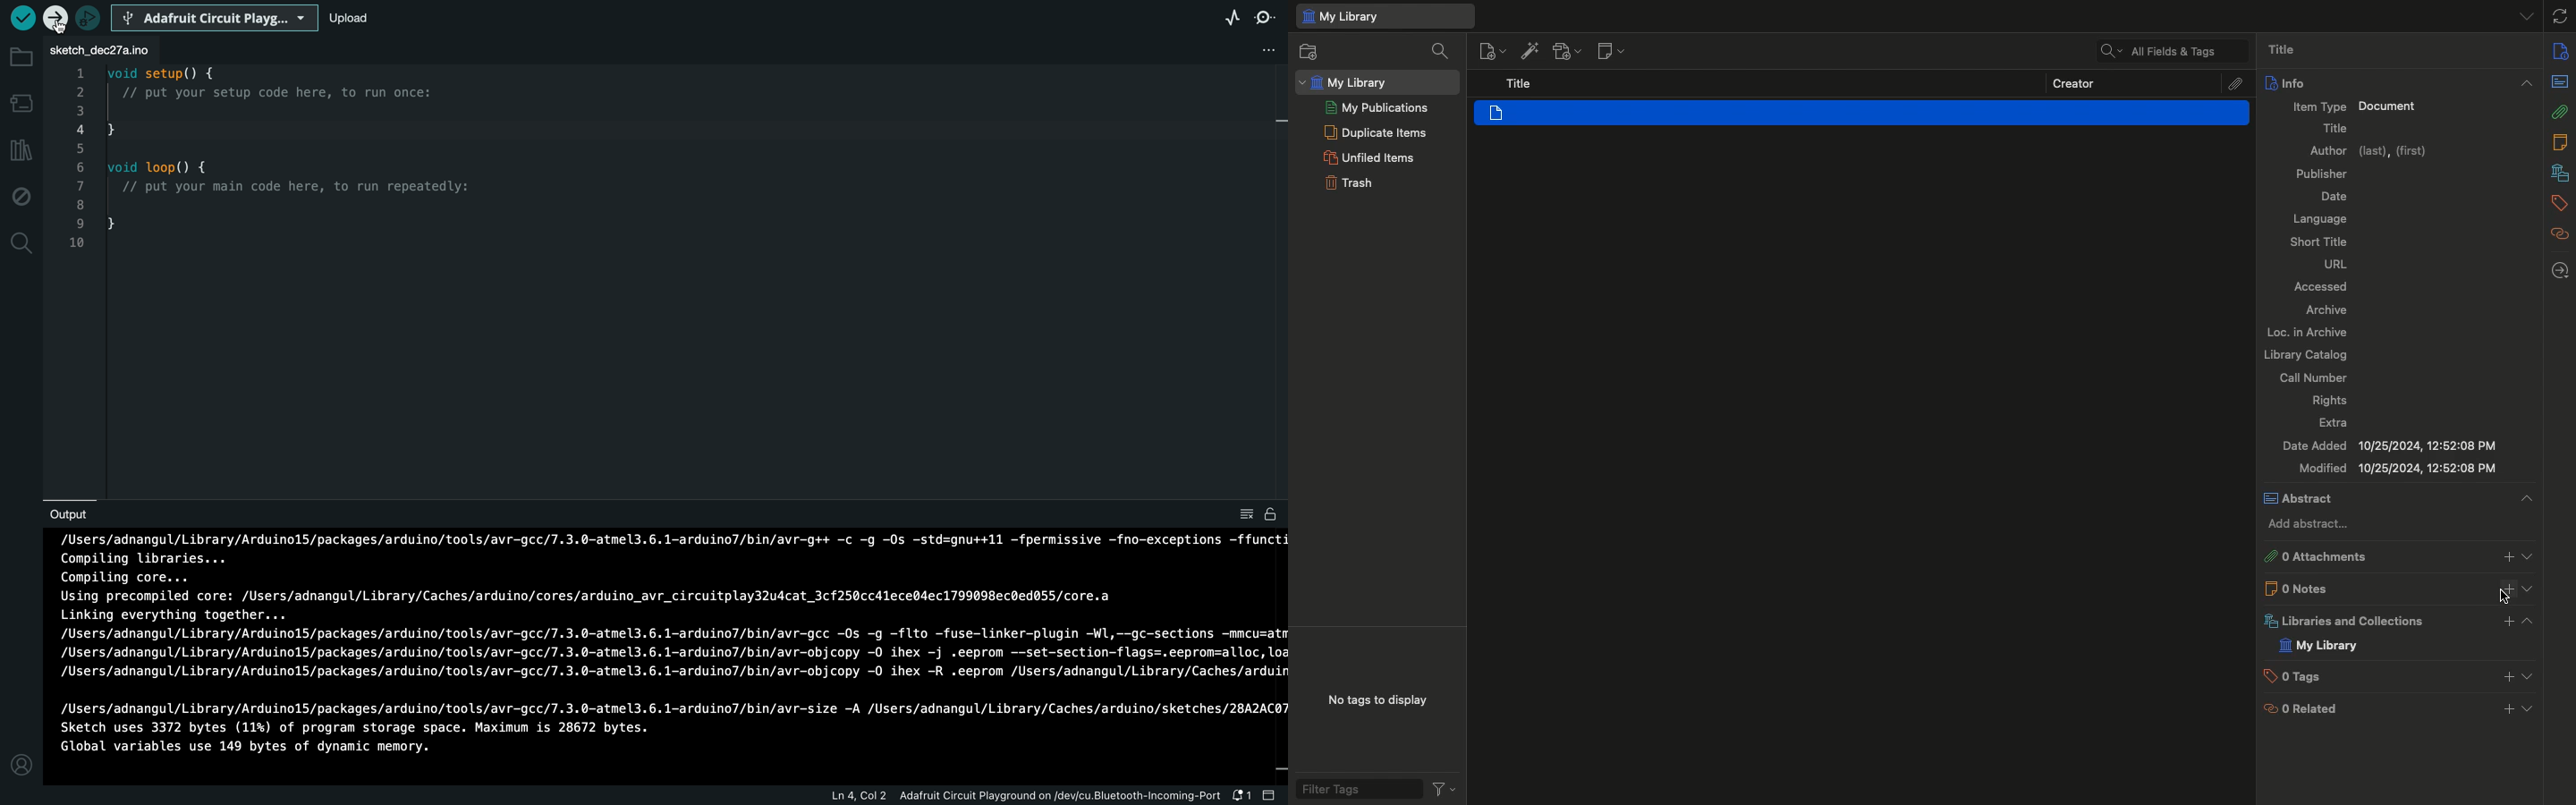 The height and width of the screenshot is (812, 2576). I want to click on Info, so click(2560, 50).